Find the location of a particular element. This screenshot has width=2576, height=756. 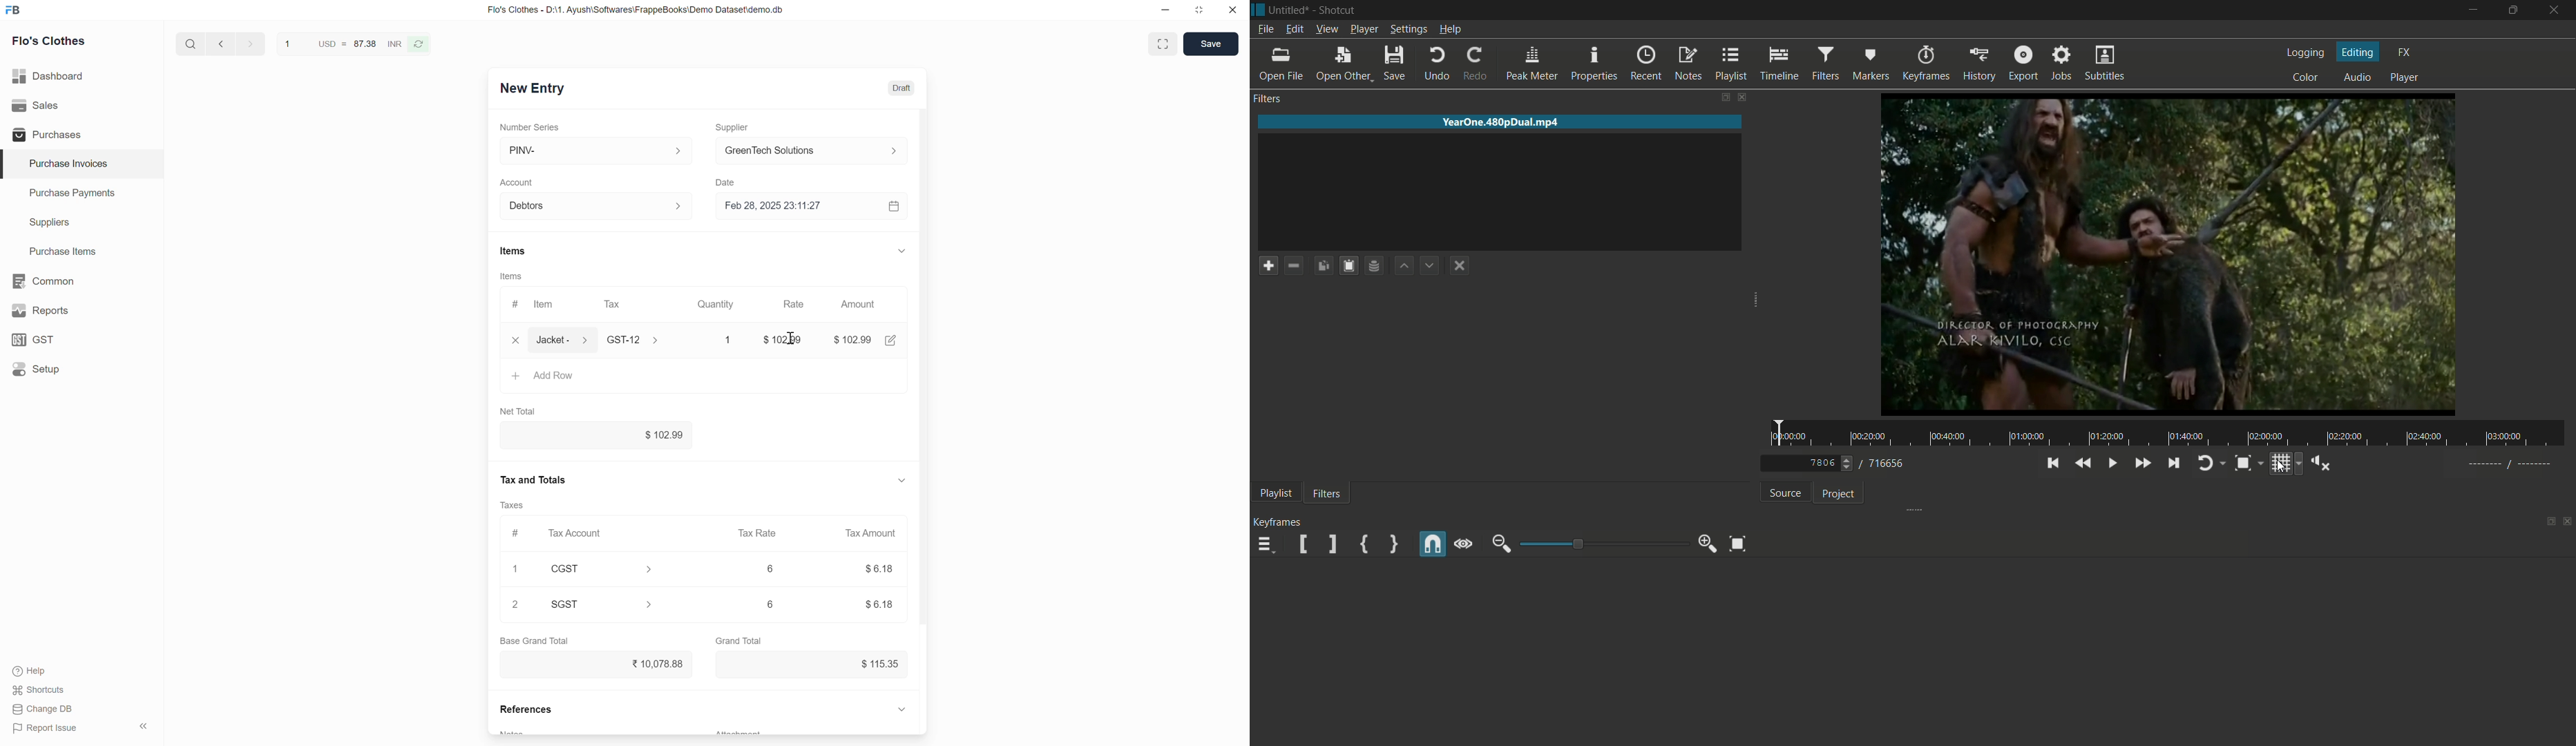

Next is located at coordinates (251, 43).